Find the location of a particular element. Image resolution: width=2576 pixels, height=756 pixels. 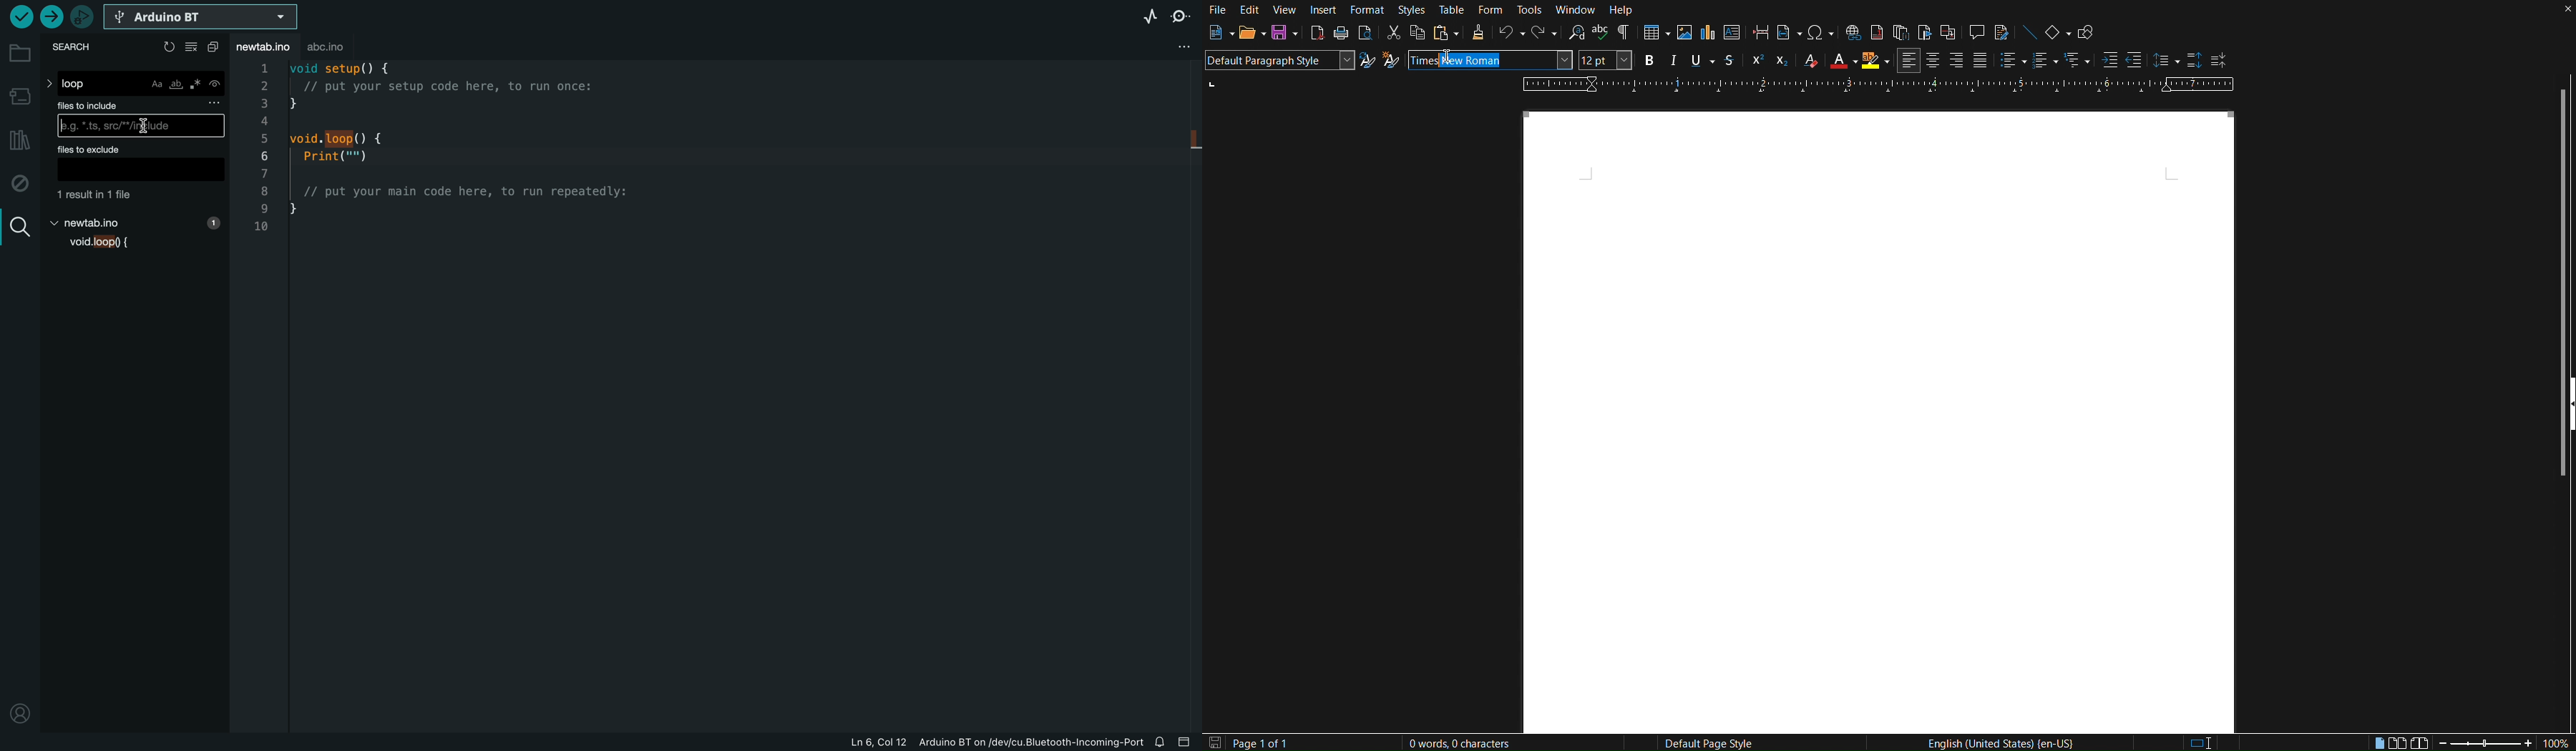

Help is located at coordinates (1625, 11).